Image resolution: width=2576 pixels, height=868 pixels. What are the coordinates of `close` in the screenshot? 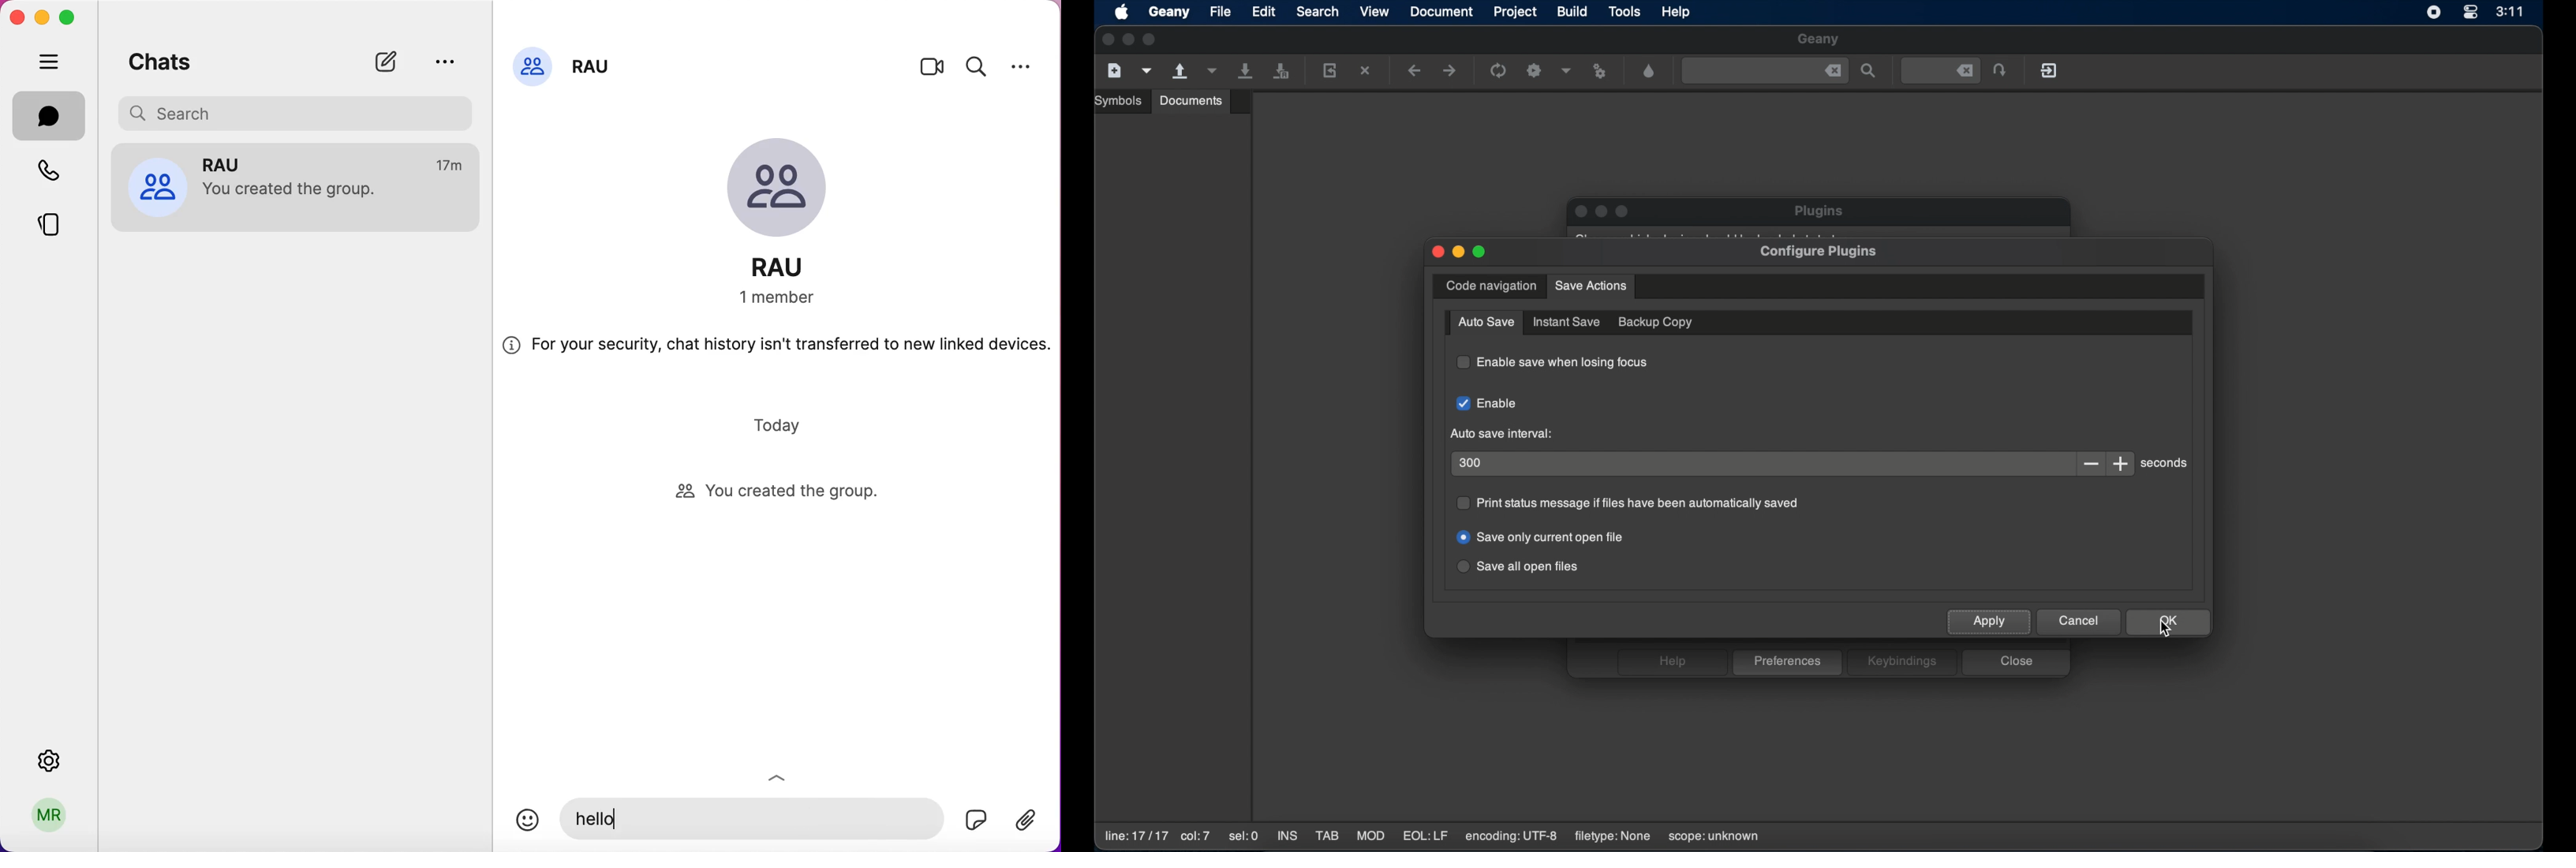 It's located at (17, 17).